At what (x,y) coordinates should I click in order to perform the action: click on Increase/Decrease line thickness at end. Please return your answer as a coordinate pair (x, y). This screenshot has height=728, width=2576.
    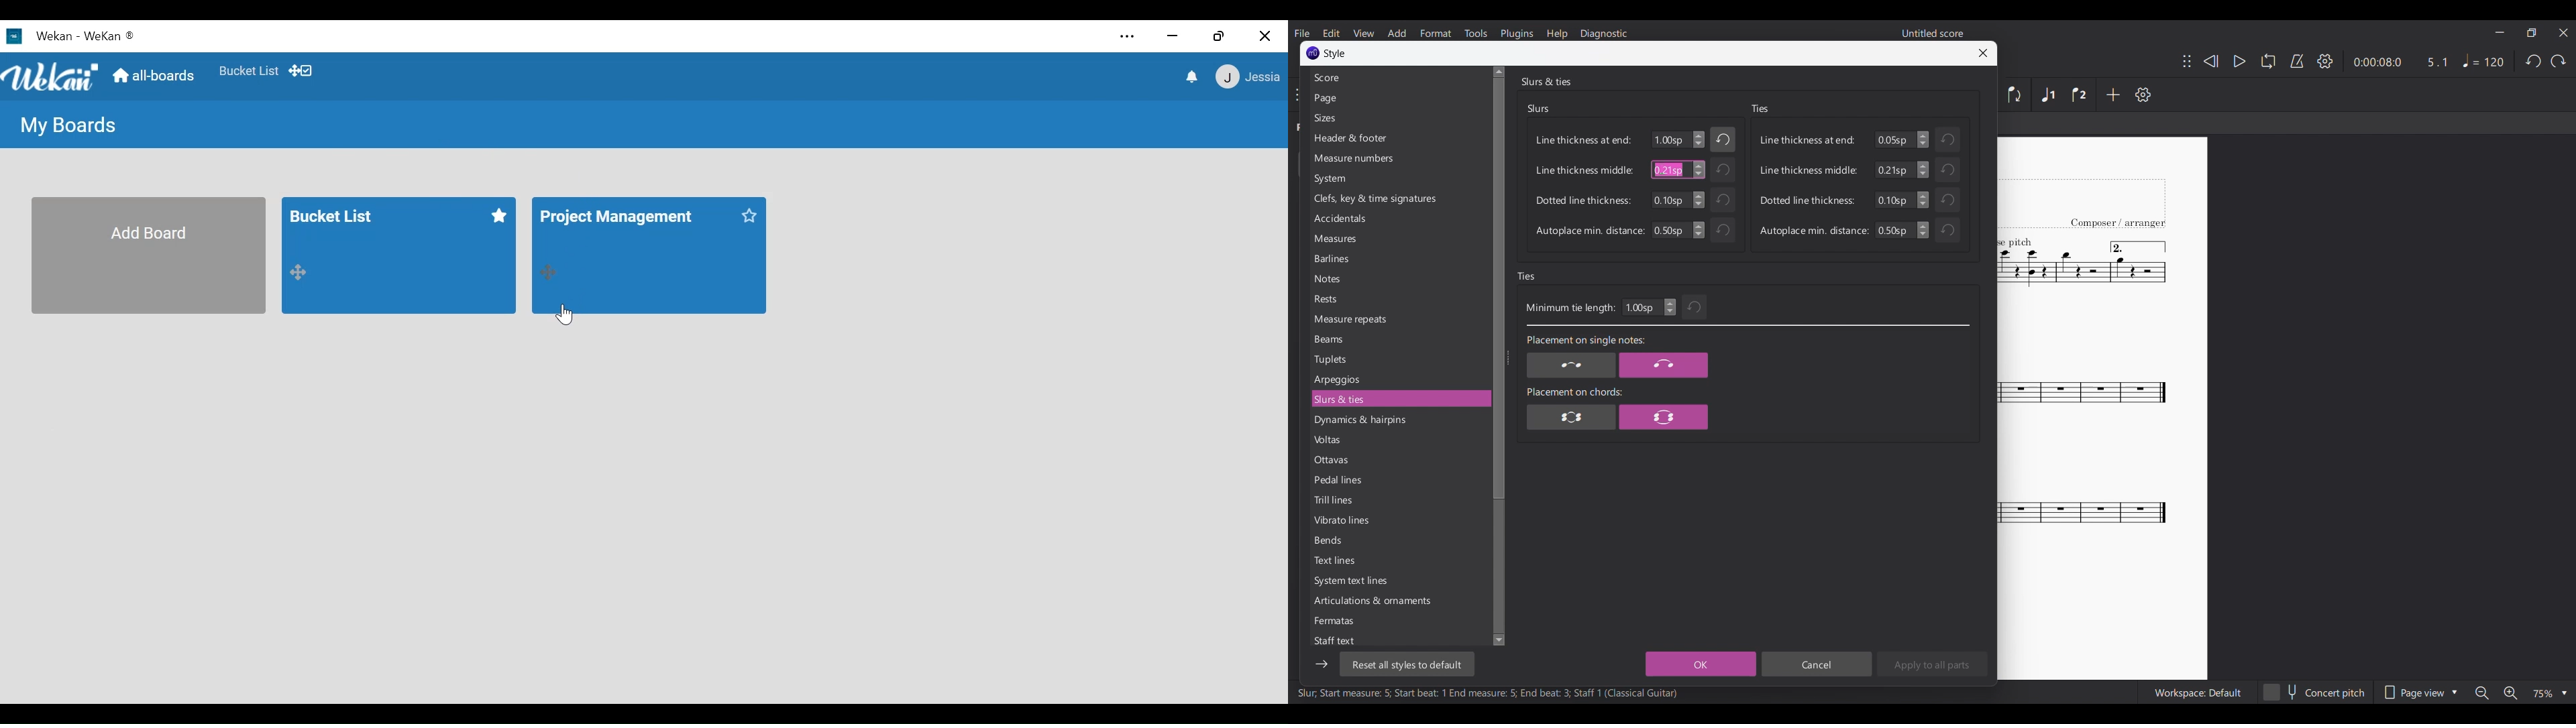
    Looking at the image, I should click on (1699, 139).